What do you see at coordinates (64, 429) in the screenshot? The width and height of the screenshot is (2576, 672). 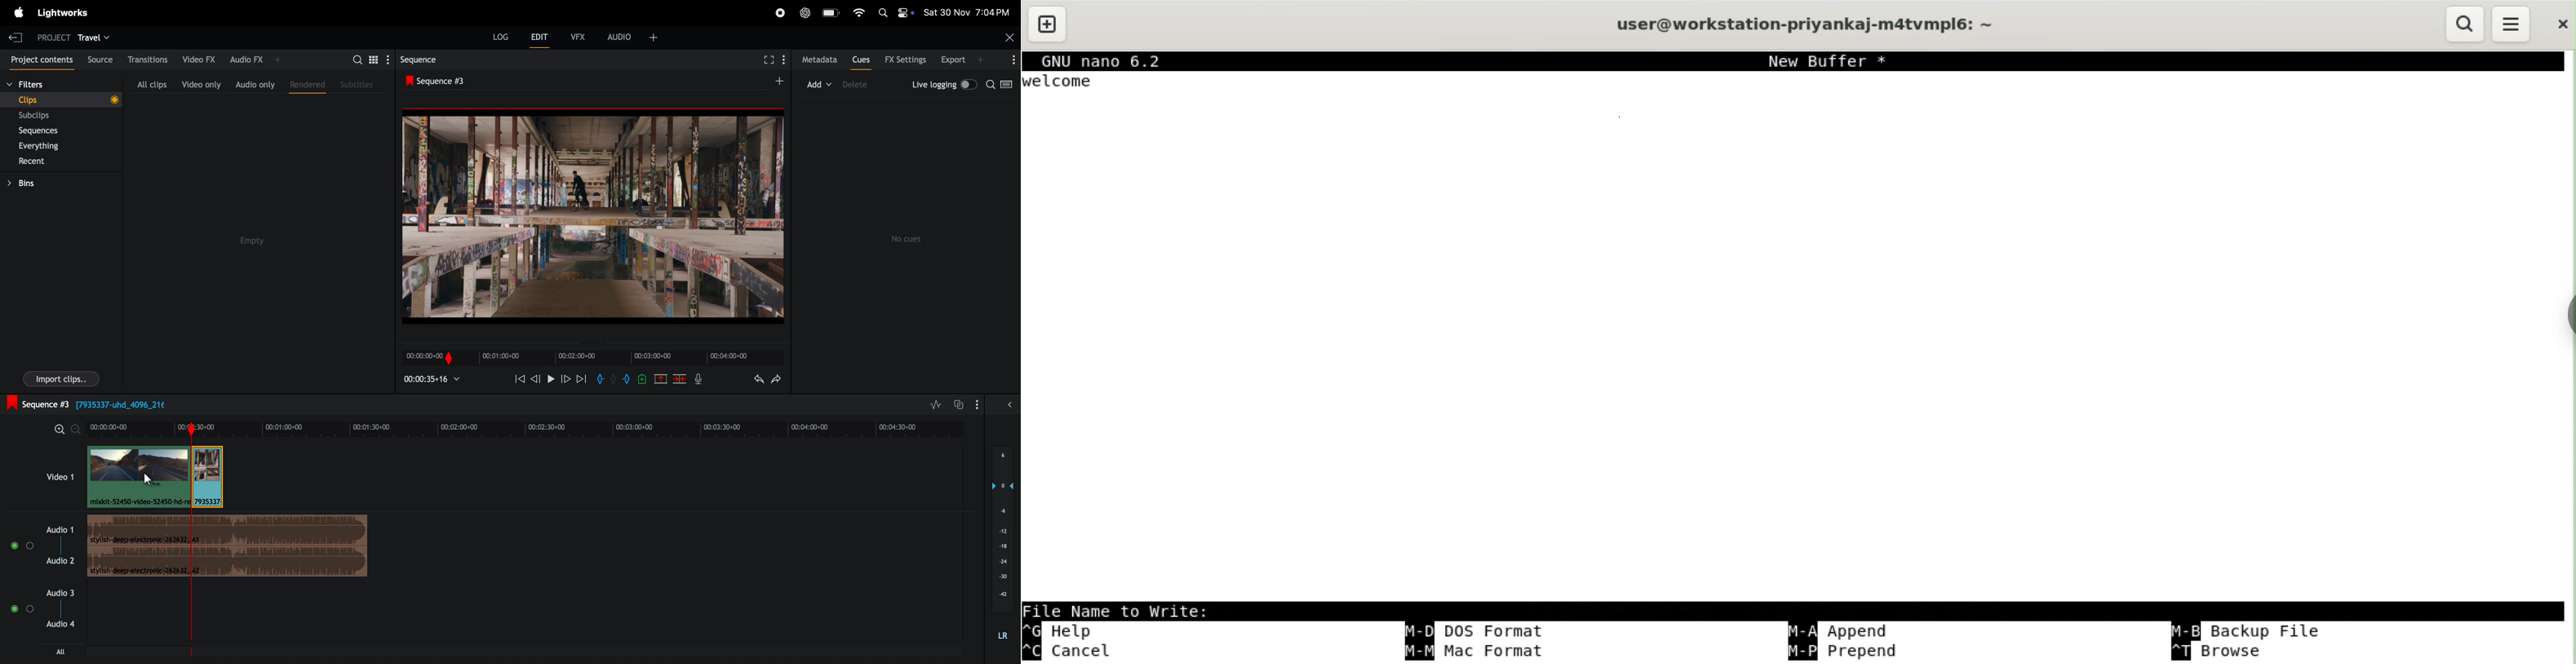 I see `zoom in zoom out` at bounding box center [64, 429].